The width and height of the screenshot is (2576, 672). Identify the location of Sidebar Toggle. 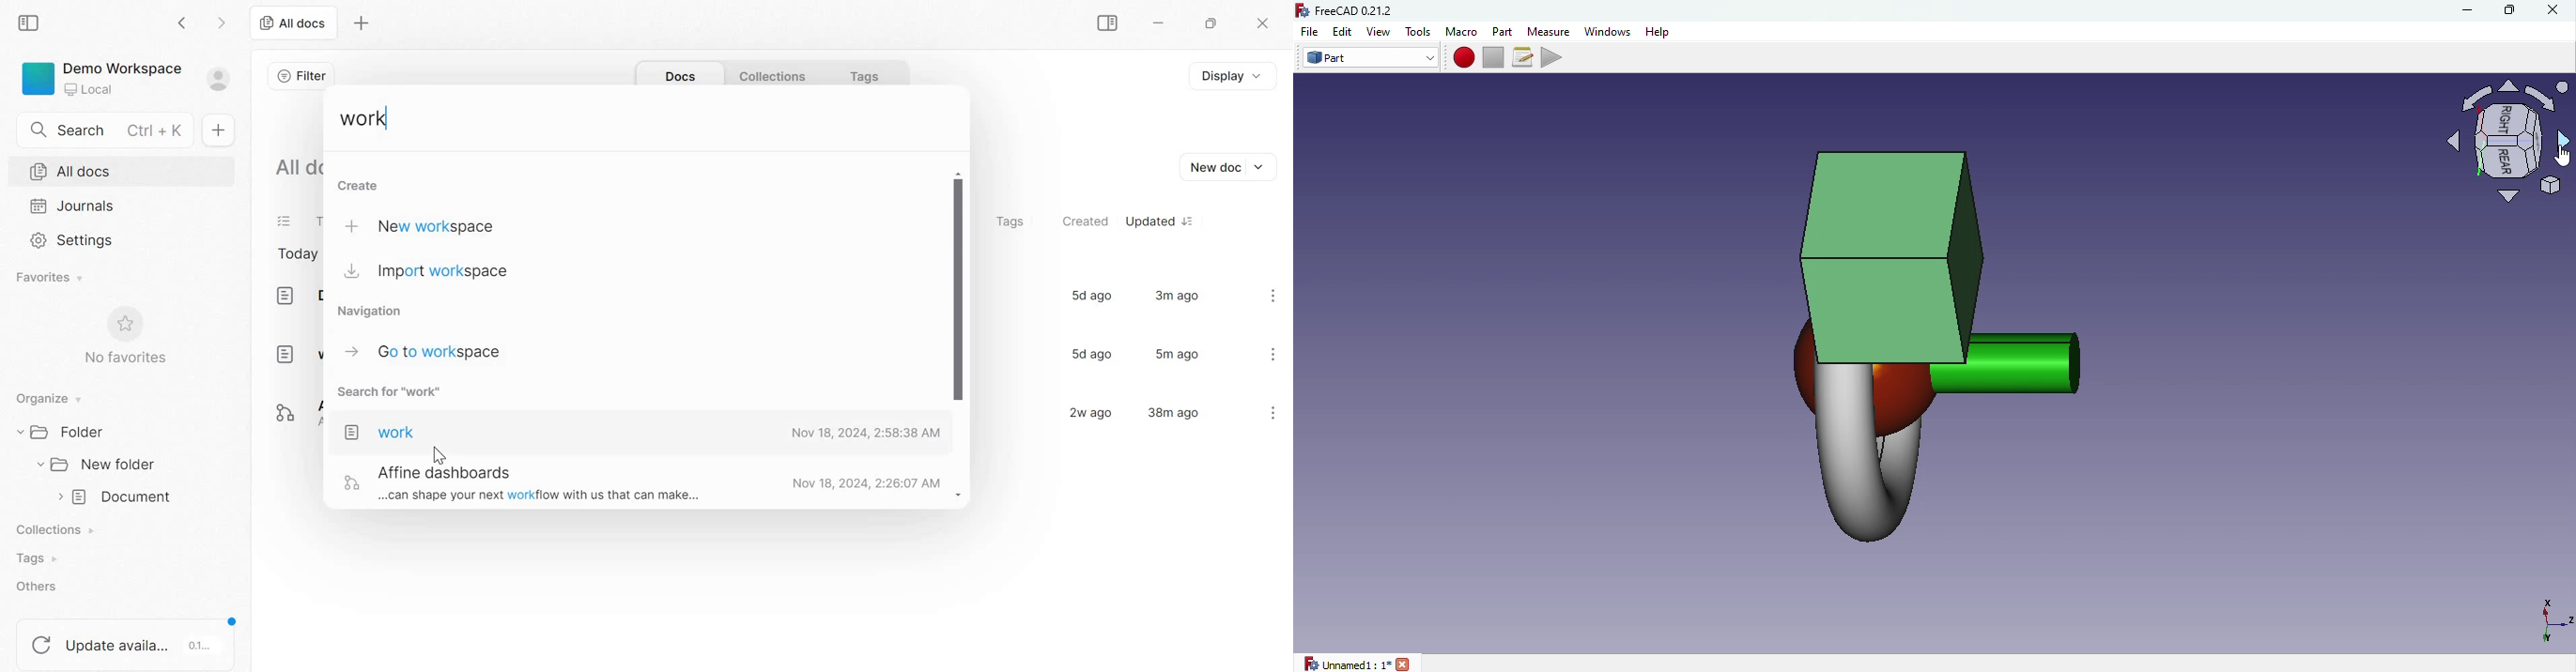
(1105, 24).